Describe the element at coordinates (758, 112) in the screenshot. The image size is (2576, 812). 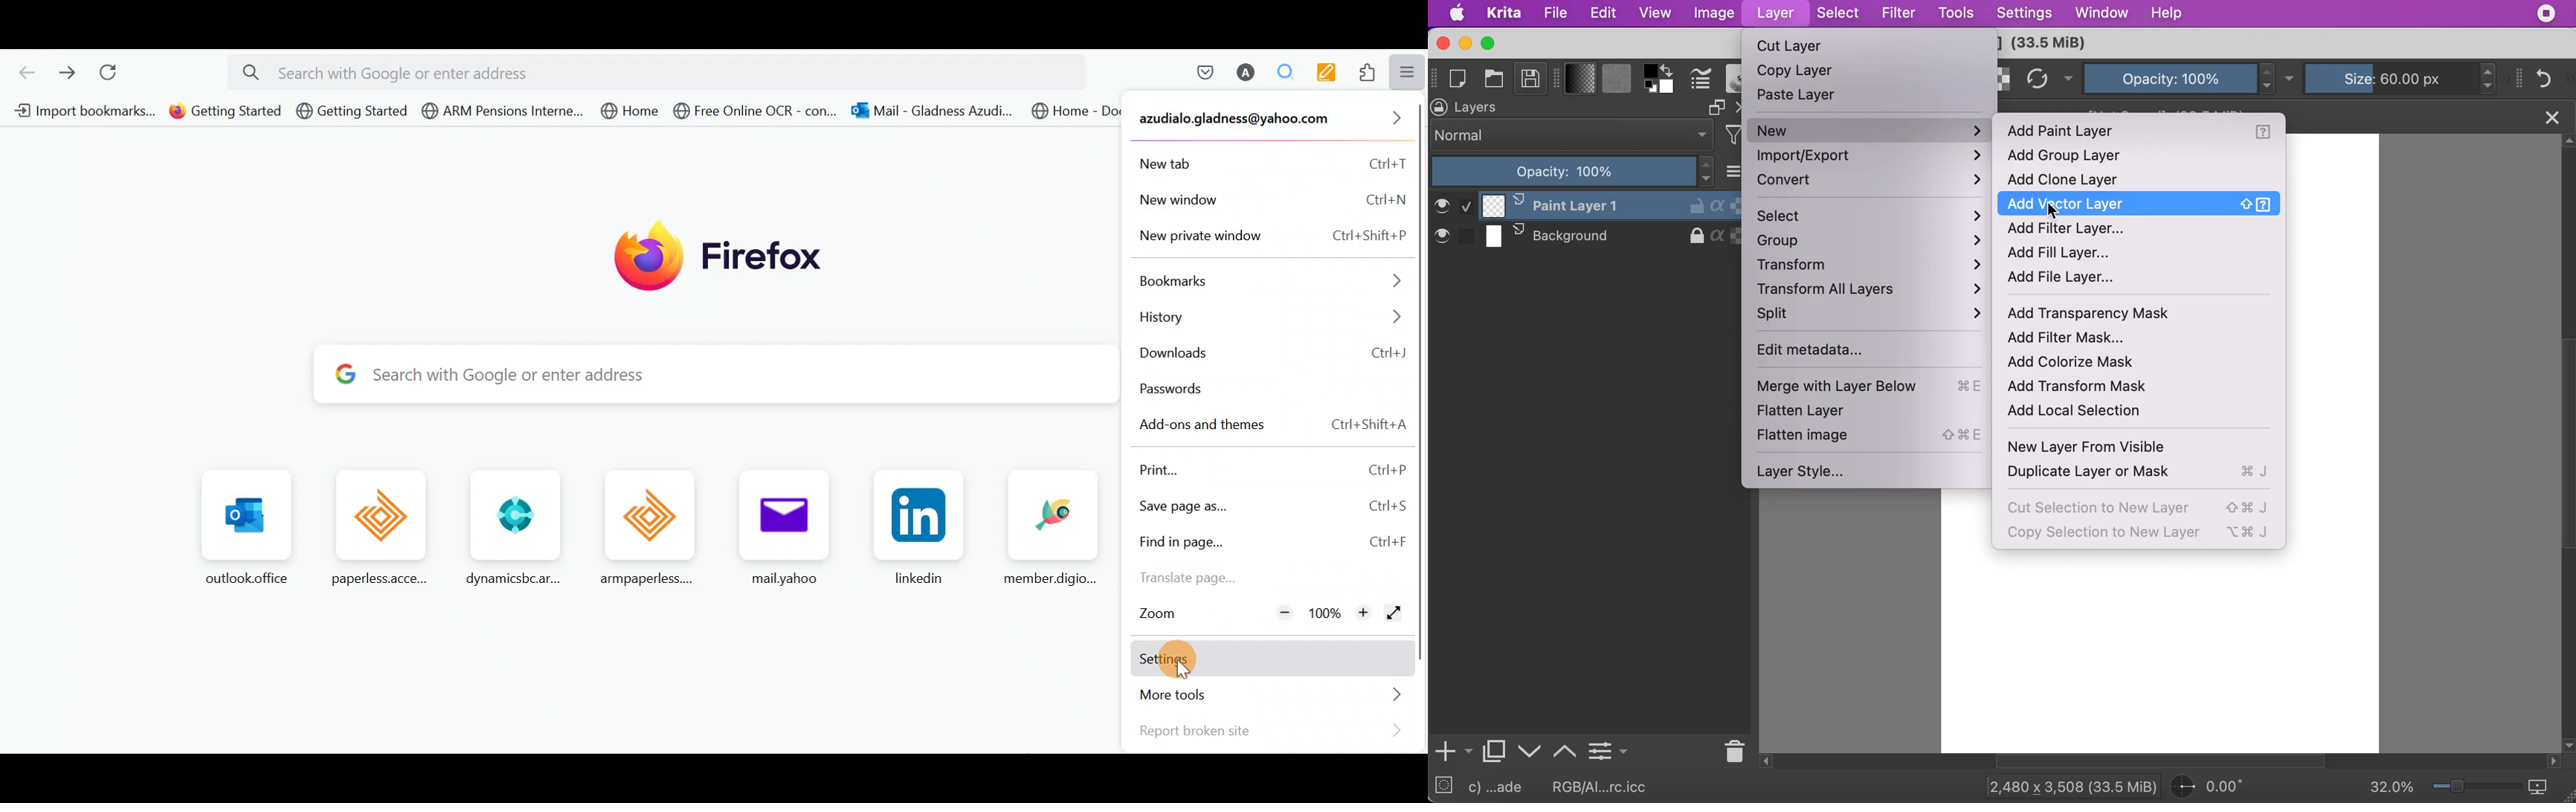
I see `@ Free Online OCR - con...` at that location.